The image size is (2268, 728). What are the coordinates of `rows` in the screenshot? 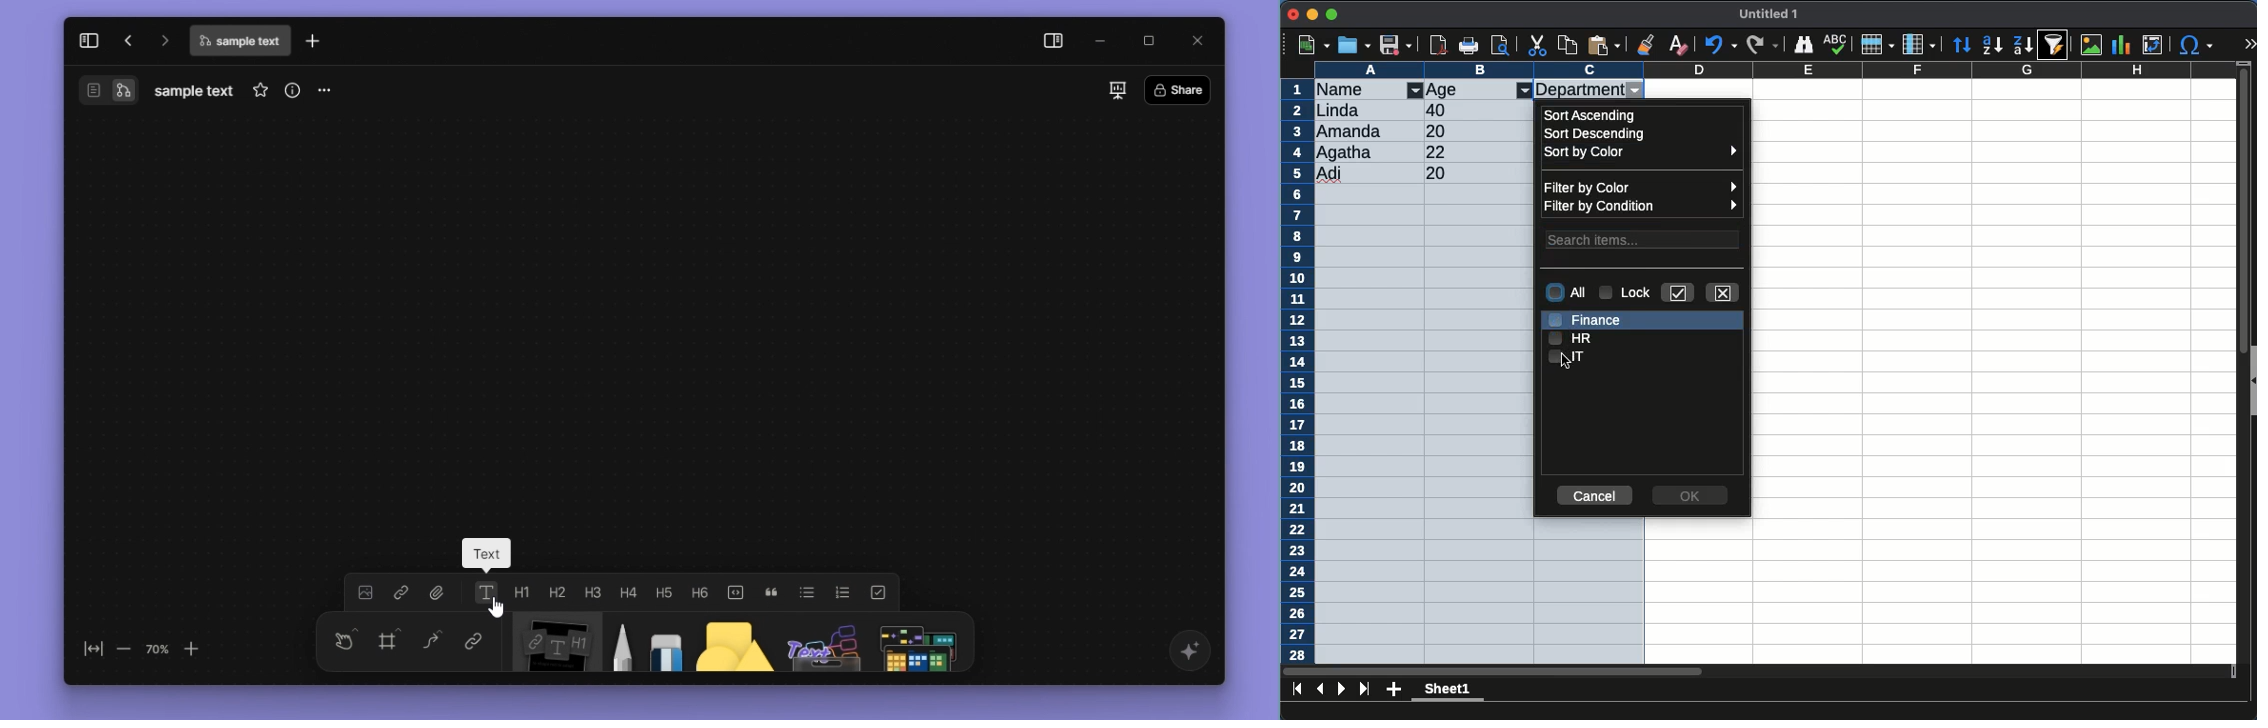 It's located at (1297, 371).